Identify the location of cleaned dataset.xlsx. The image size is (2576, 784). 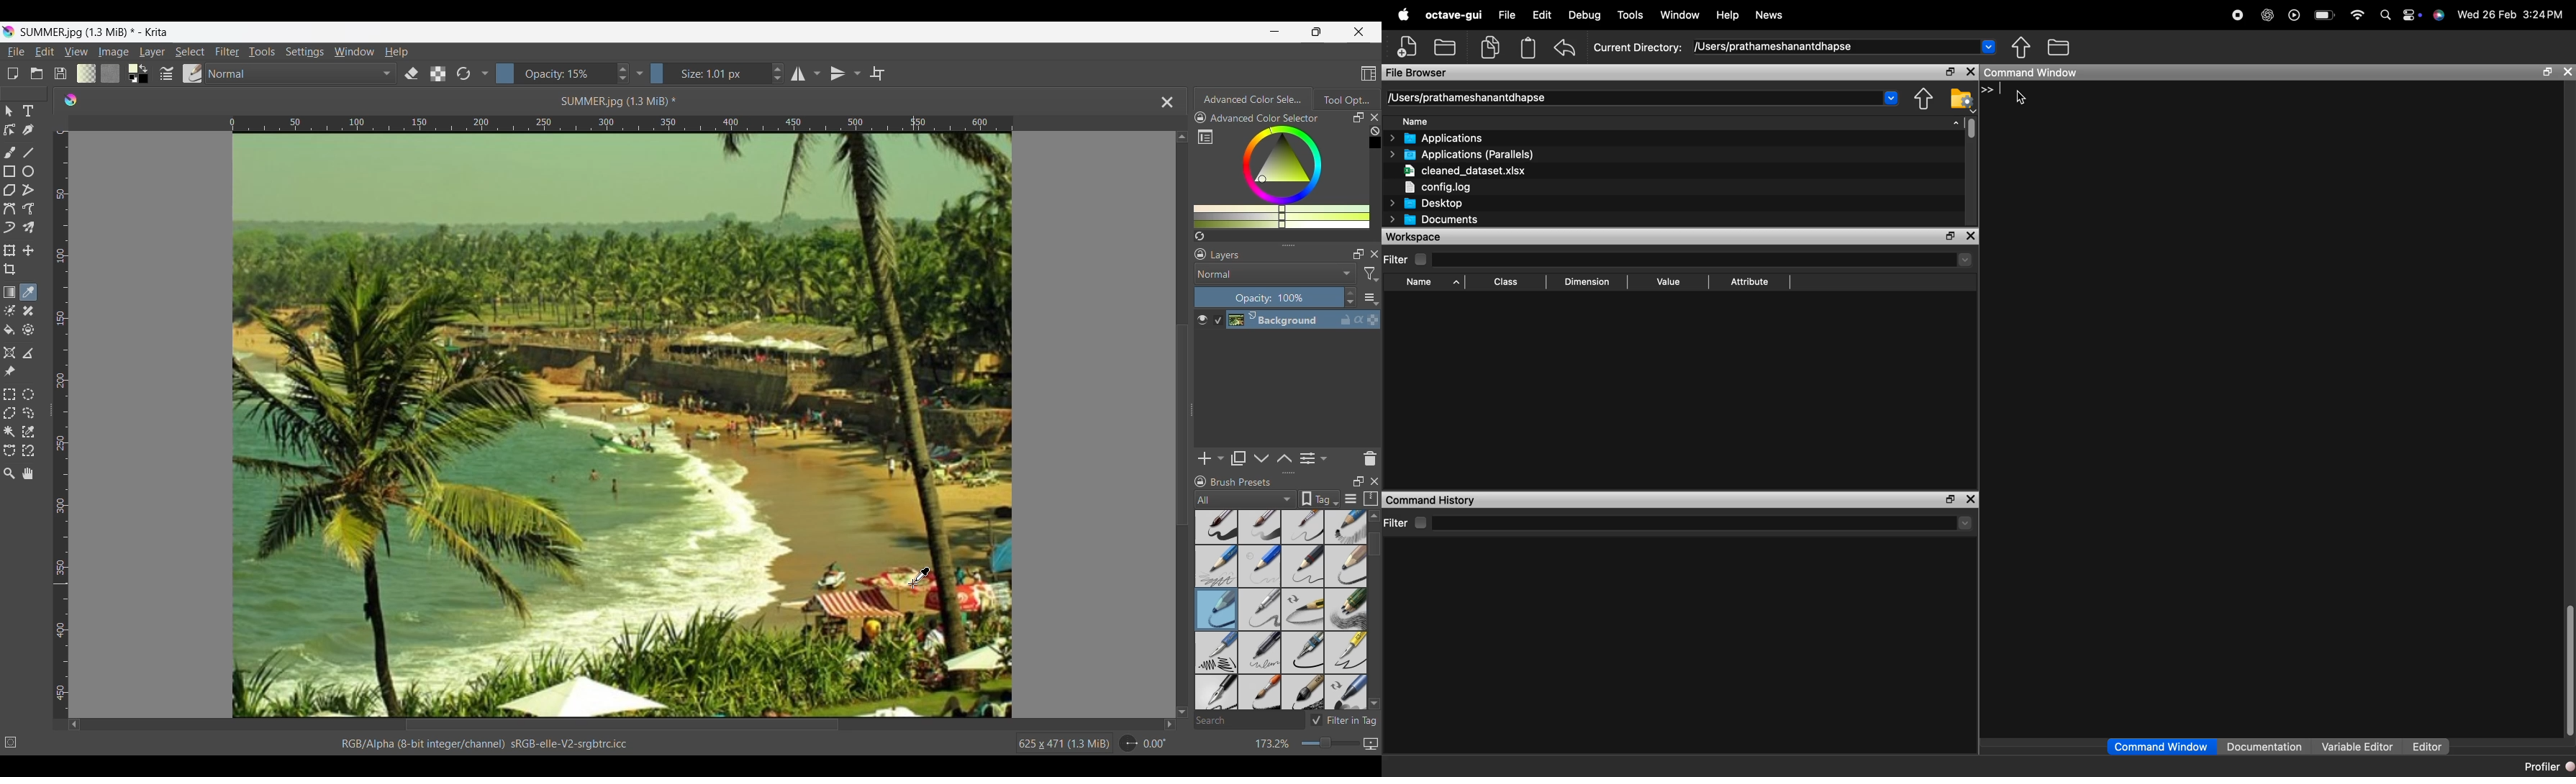
(1462, 170).